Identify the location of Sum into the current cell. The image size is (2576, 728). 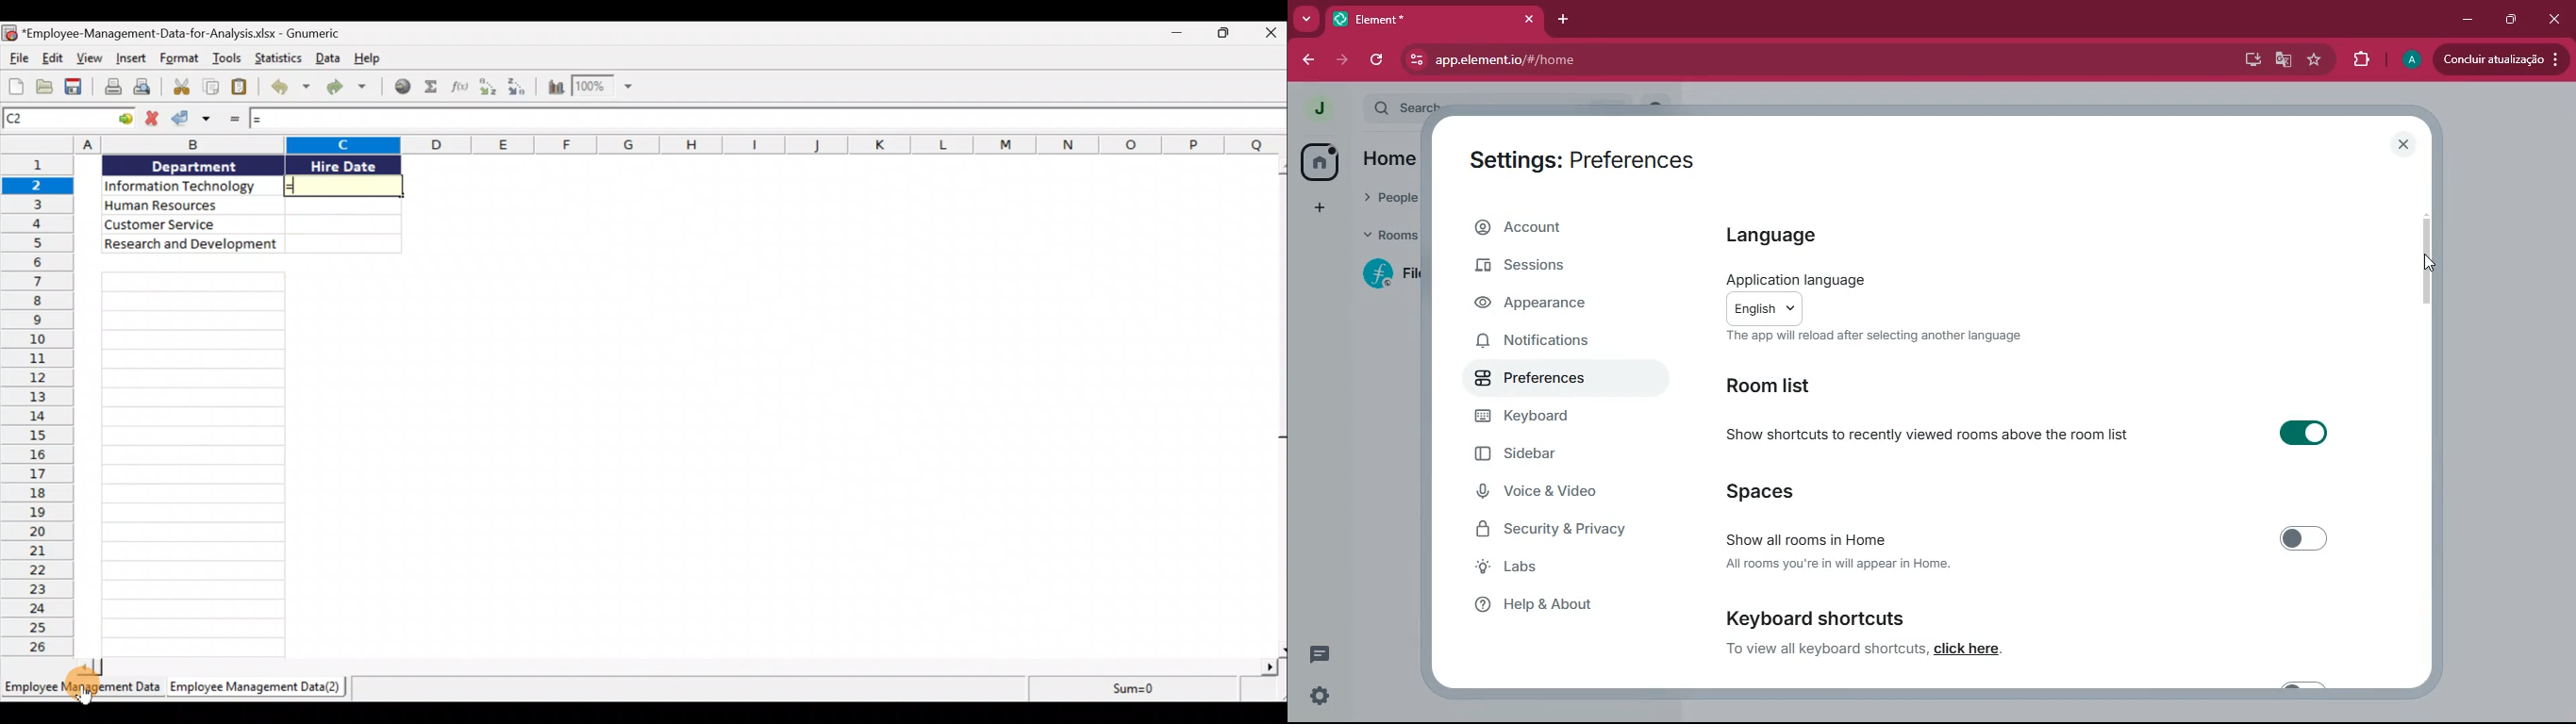
(435, 86).